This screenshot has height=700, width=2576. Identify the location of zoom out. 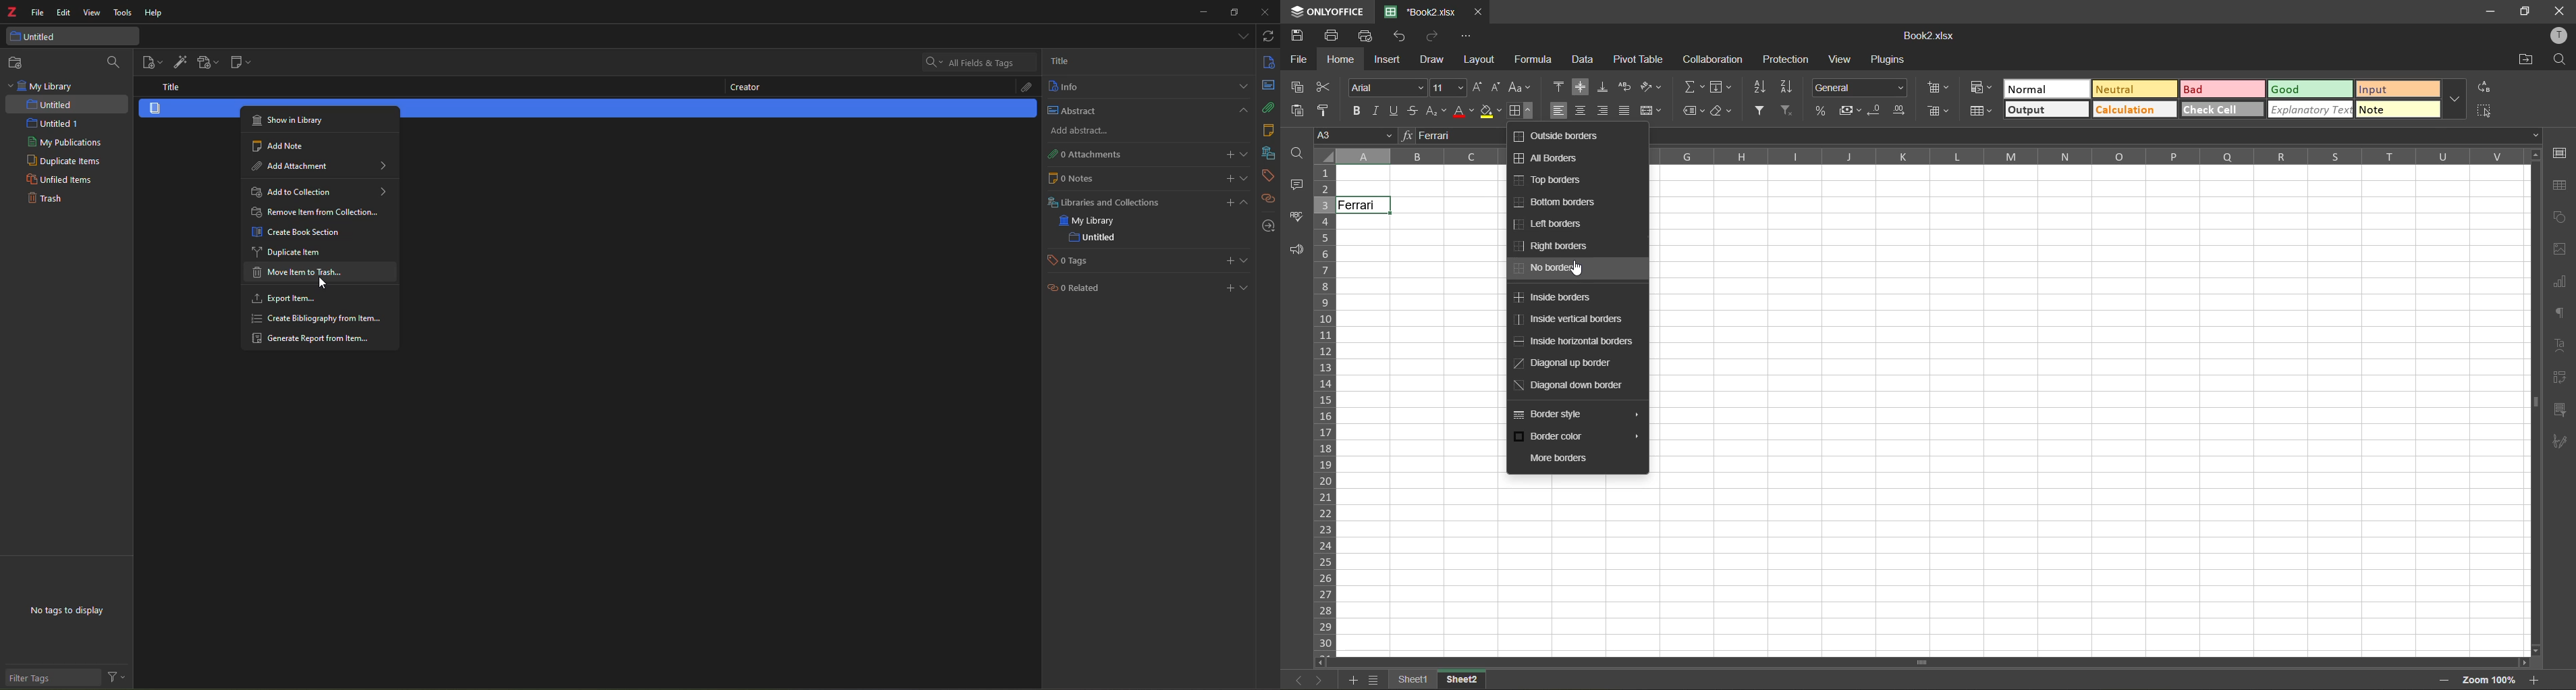
(2444, 681).